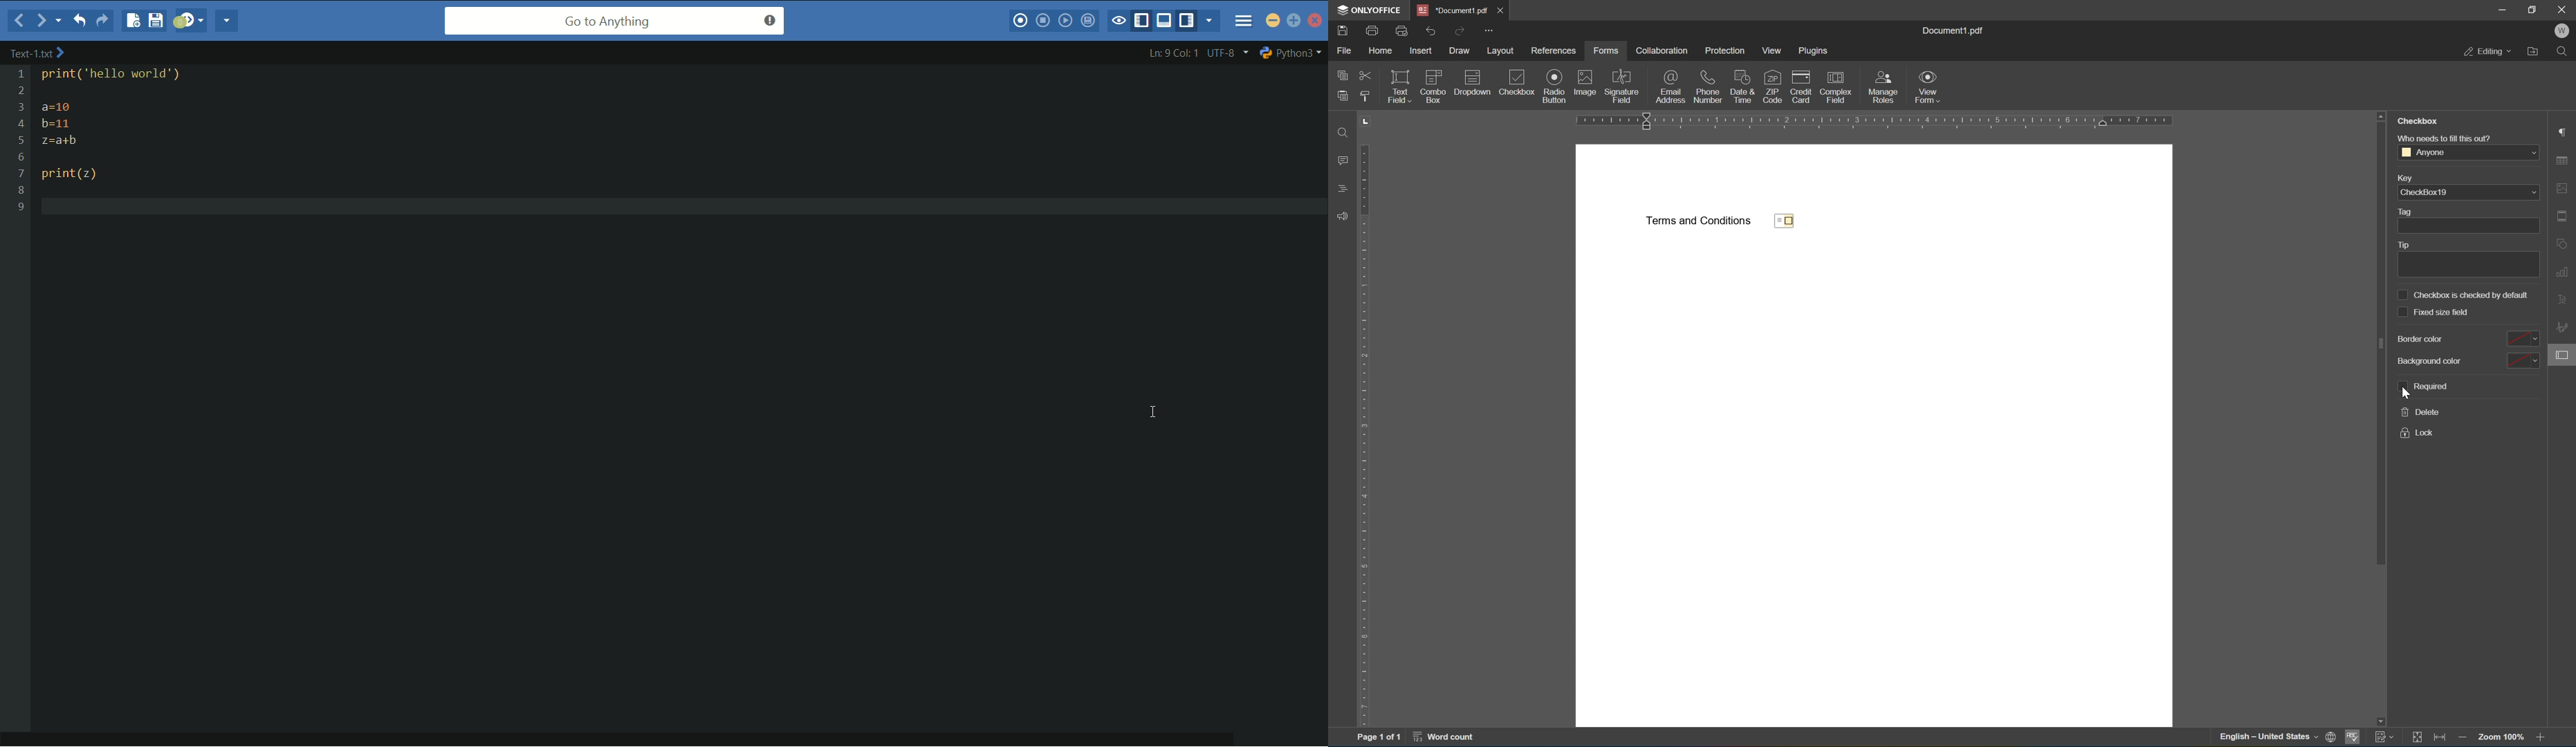 The image size is (2576, 756). Describe the element at coordinates (1772, 85) in the screenshot. I see `zip codes` at that location.